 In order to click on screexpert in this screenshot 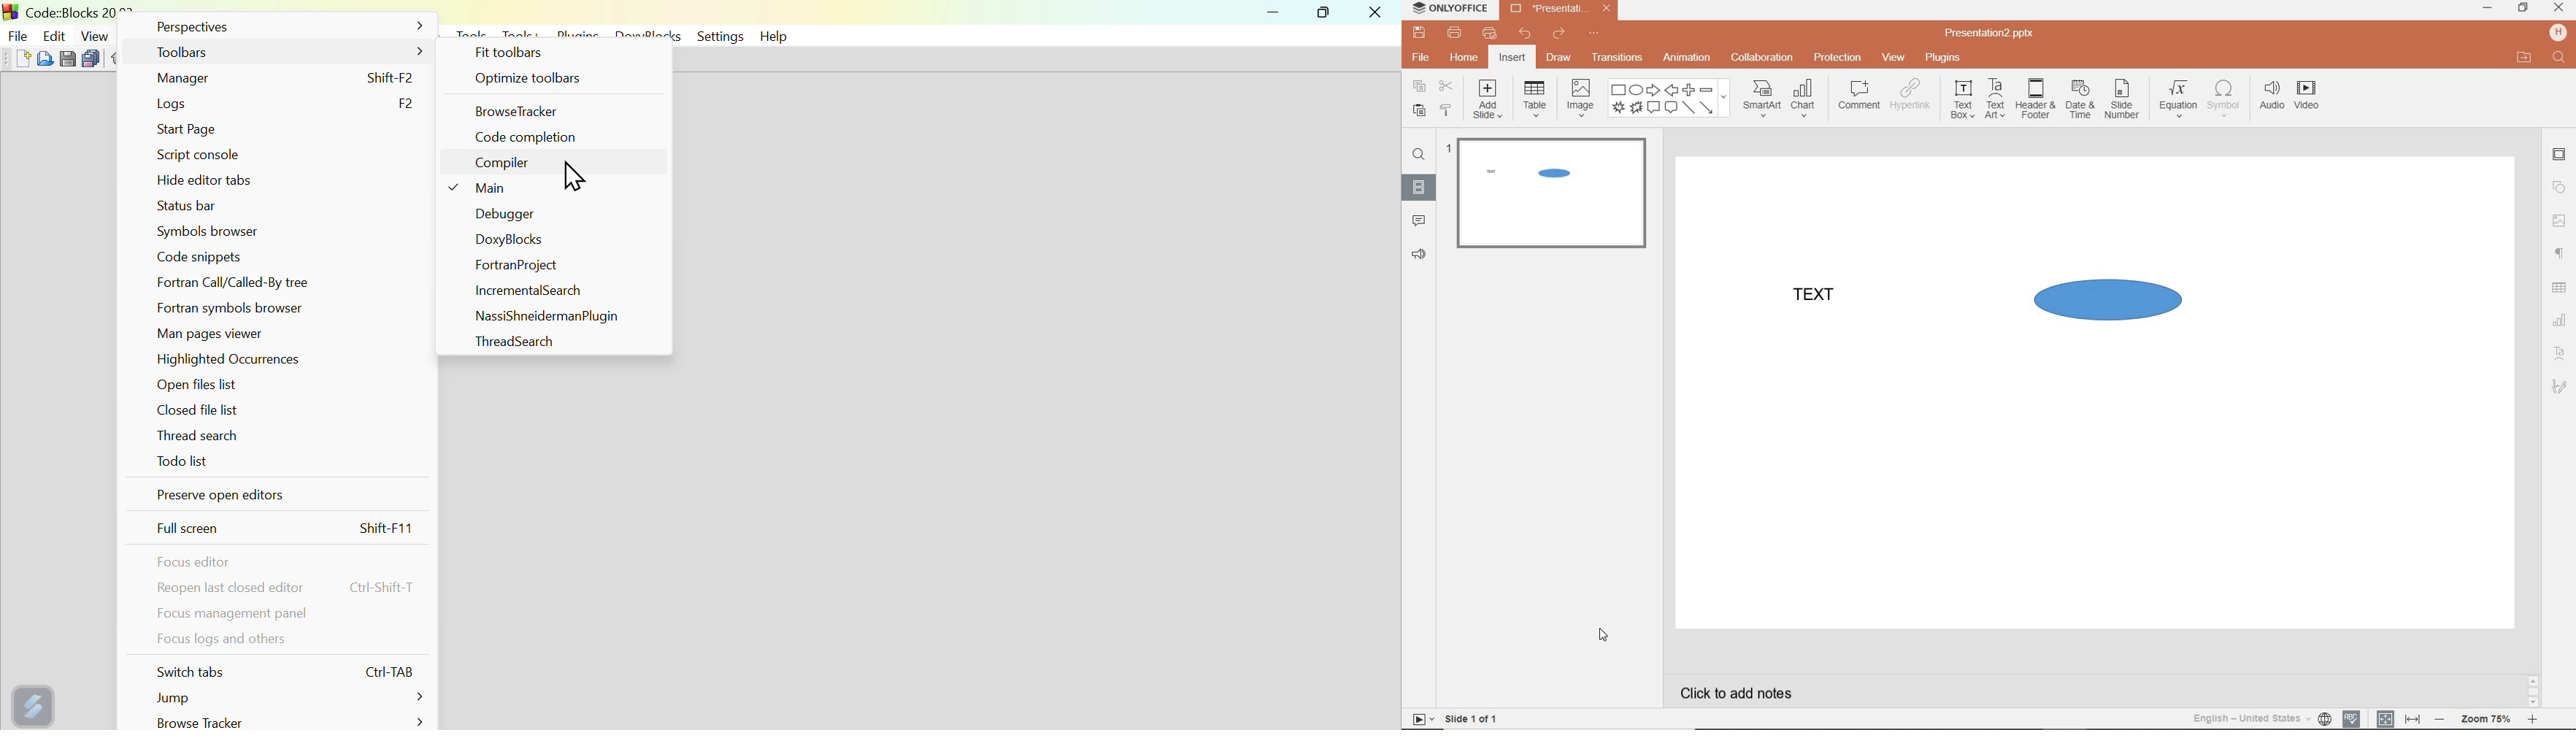, I will do `click(36, 703)`.